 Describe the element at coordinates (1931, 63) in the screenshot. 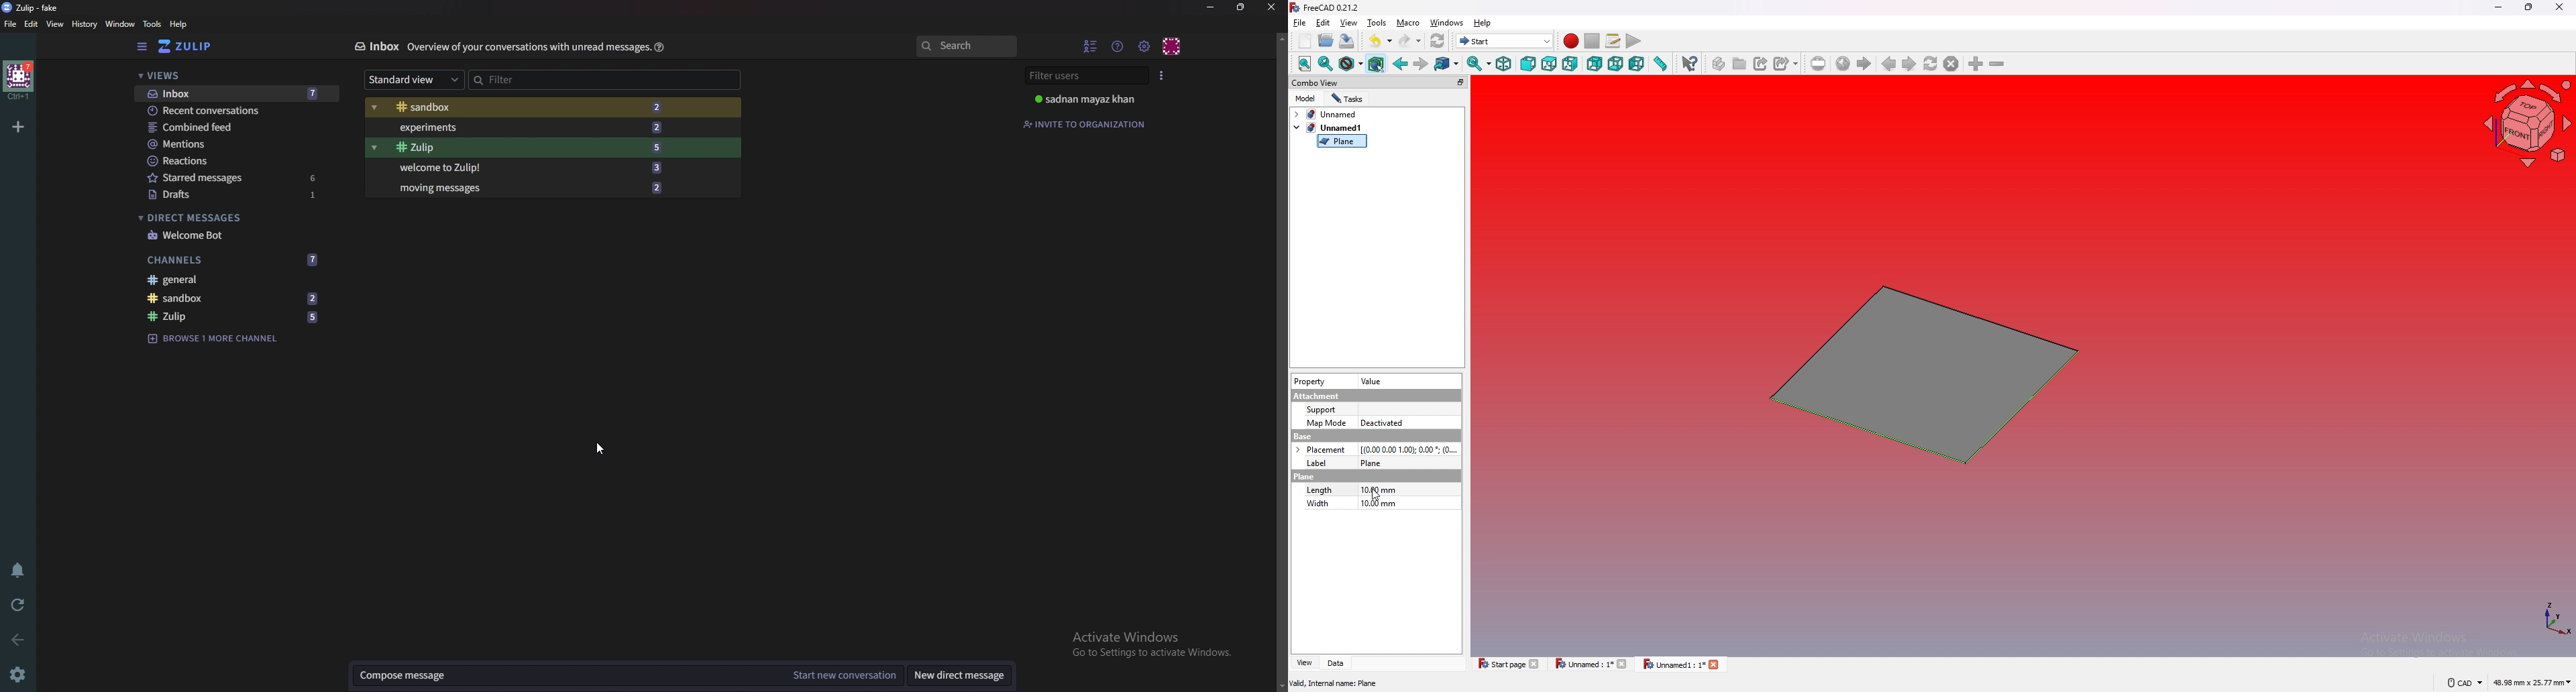

I see `refresh webpage` at that location.